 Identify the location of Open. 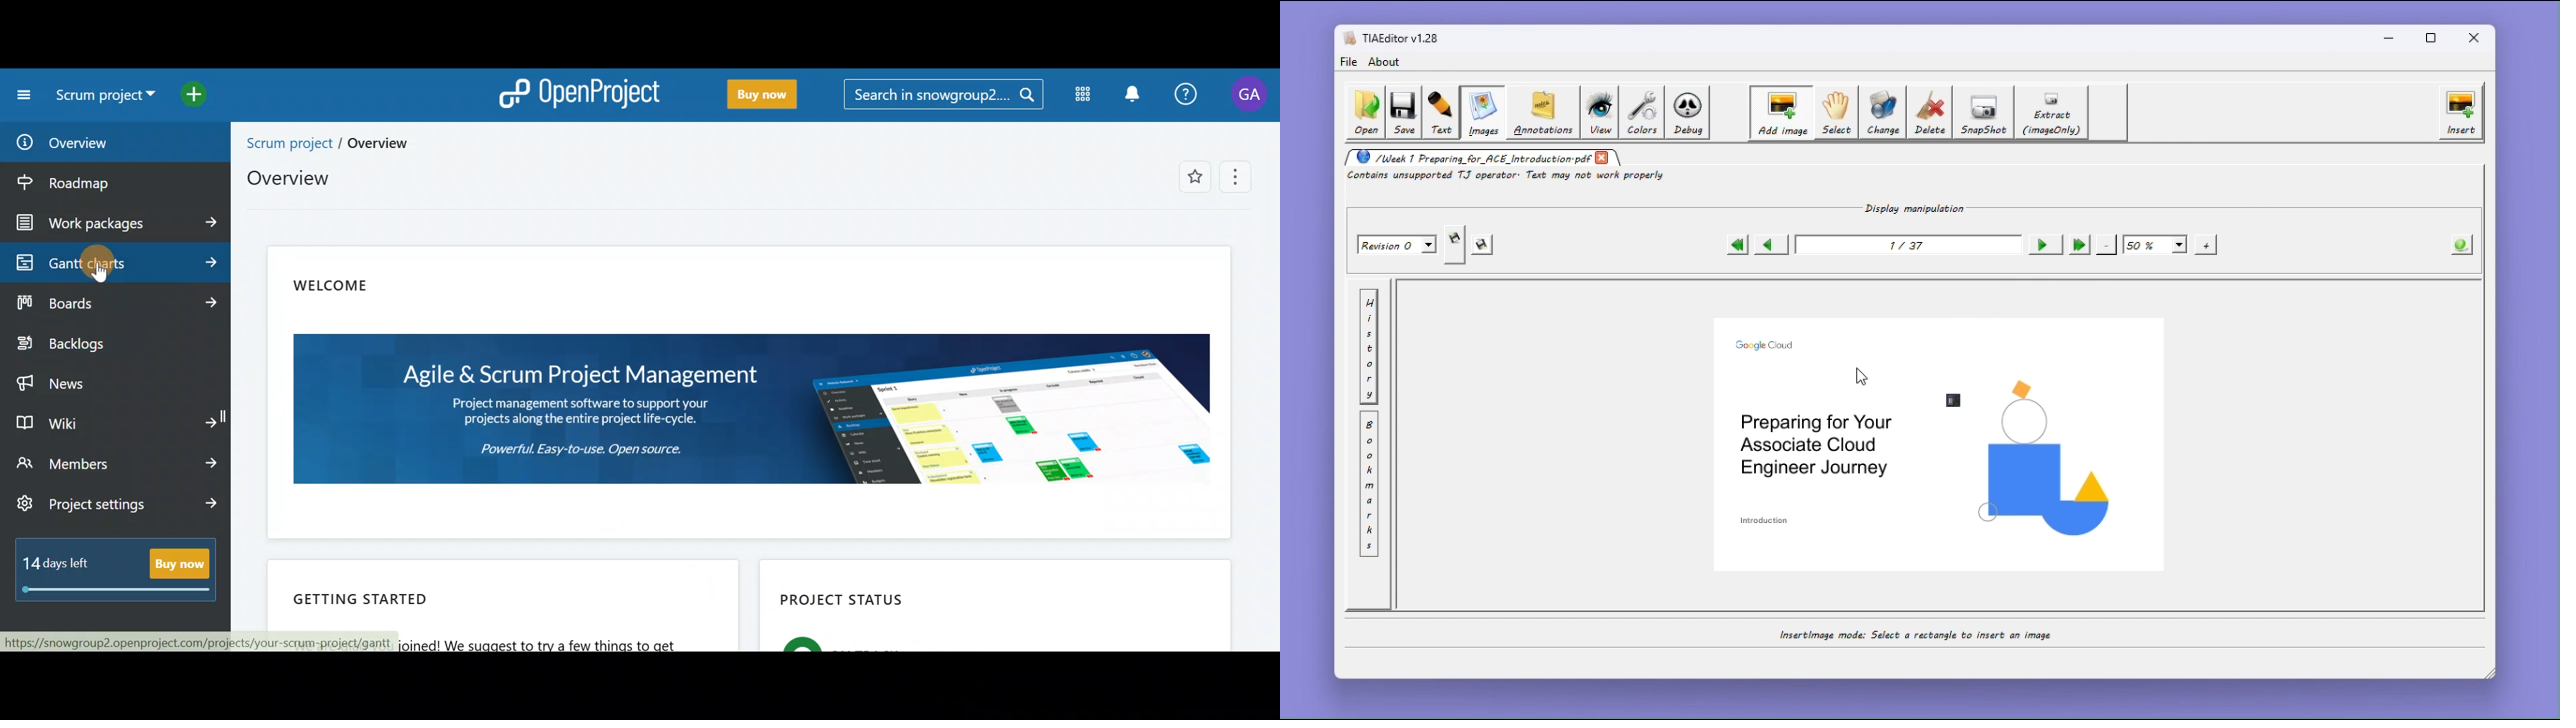
(1364, 113).